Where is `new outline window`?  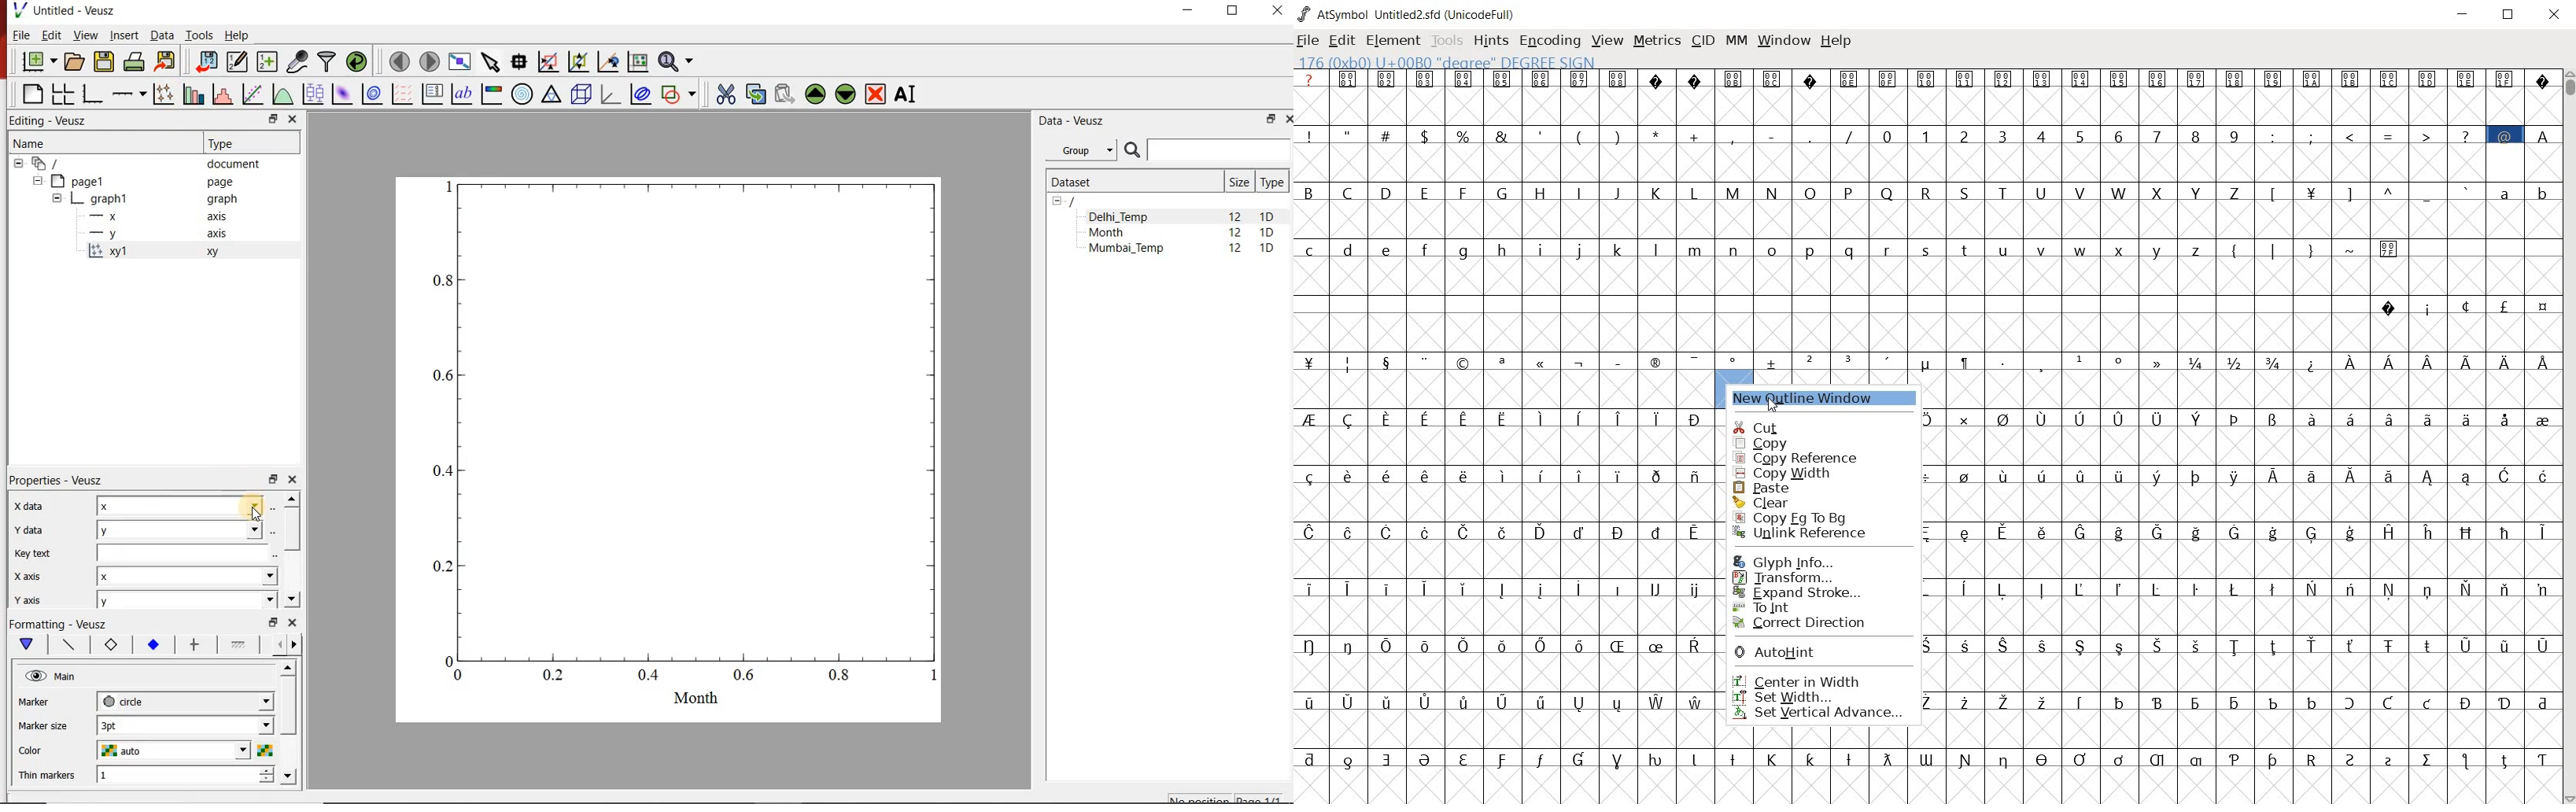
new outline window is located at coordinates (1824, 400).